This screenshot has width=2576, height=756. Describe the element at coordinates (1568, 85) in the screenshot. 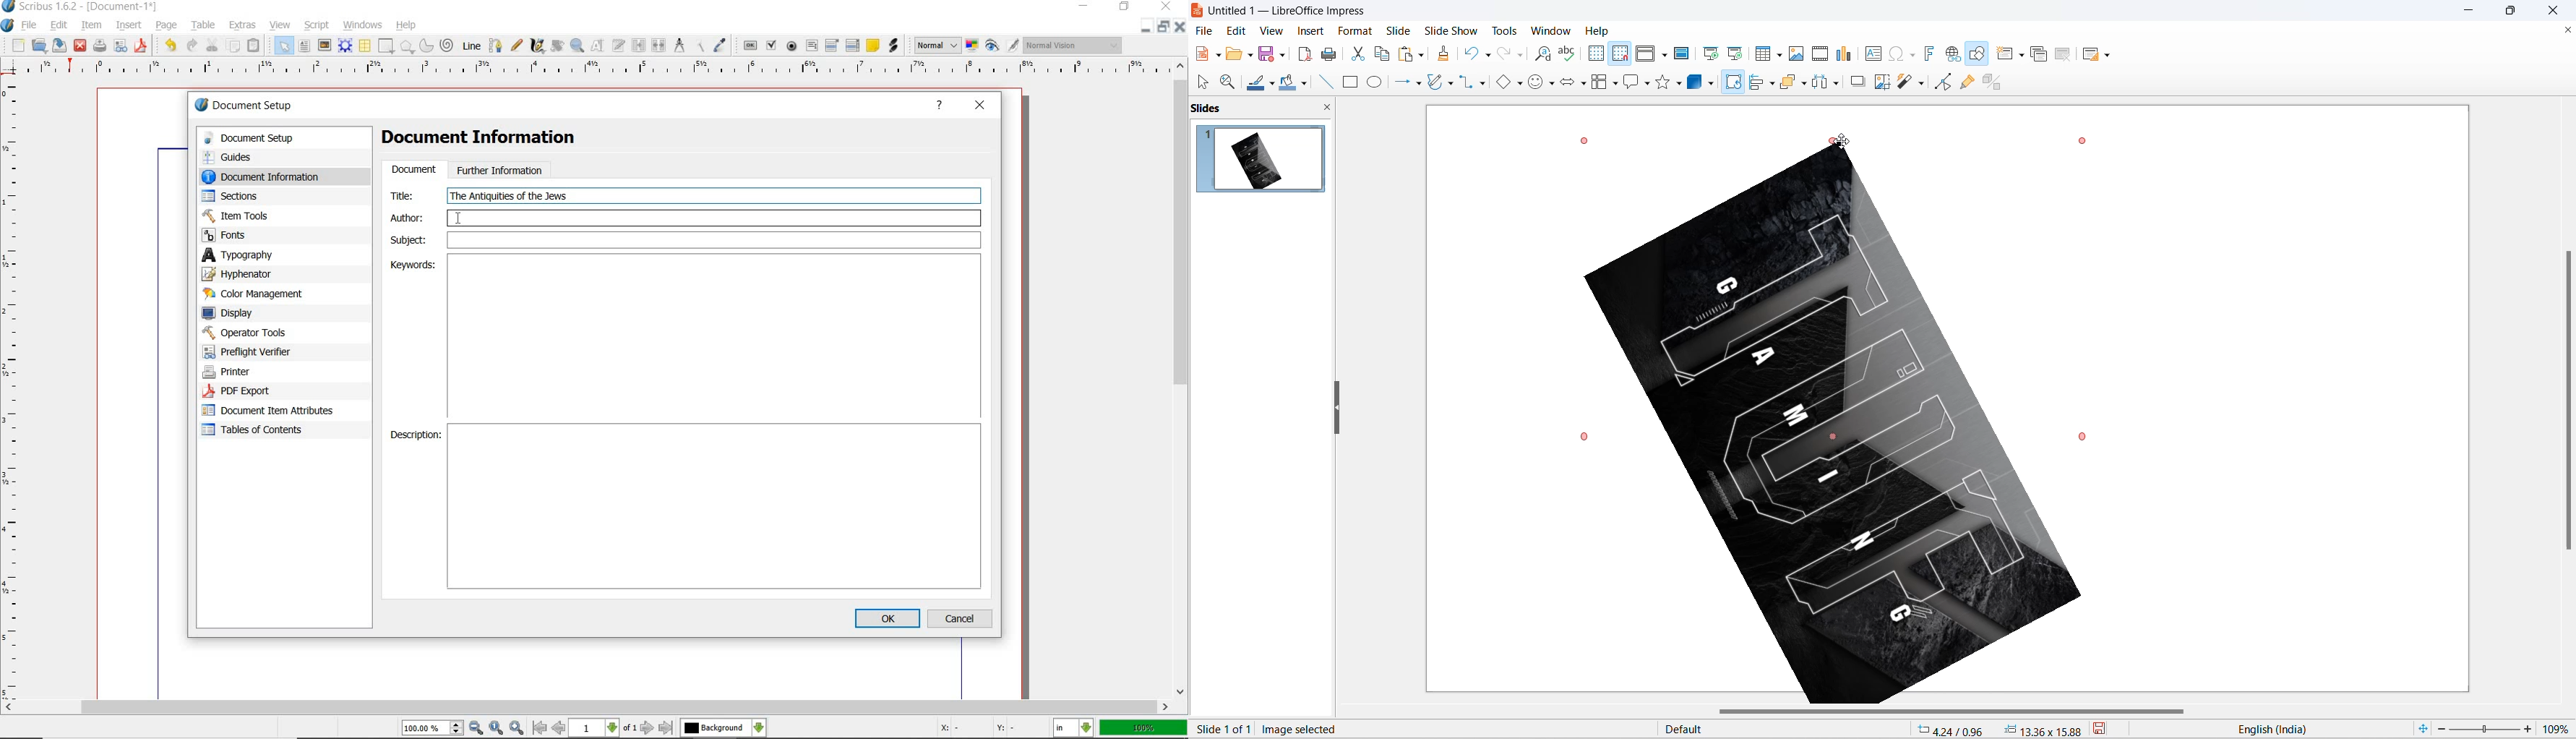

I see `block arrows` at that location.